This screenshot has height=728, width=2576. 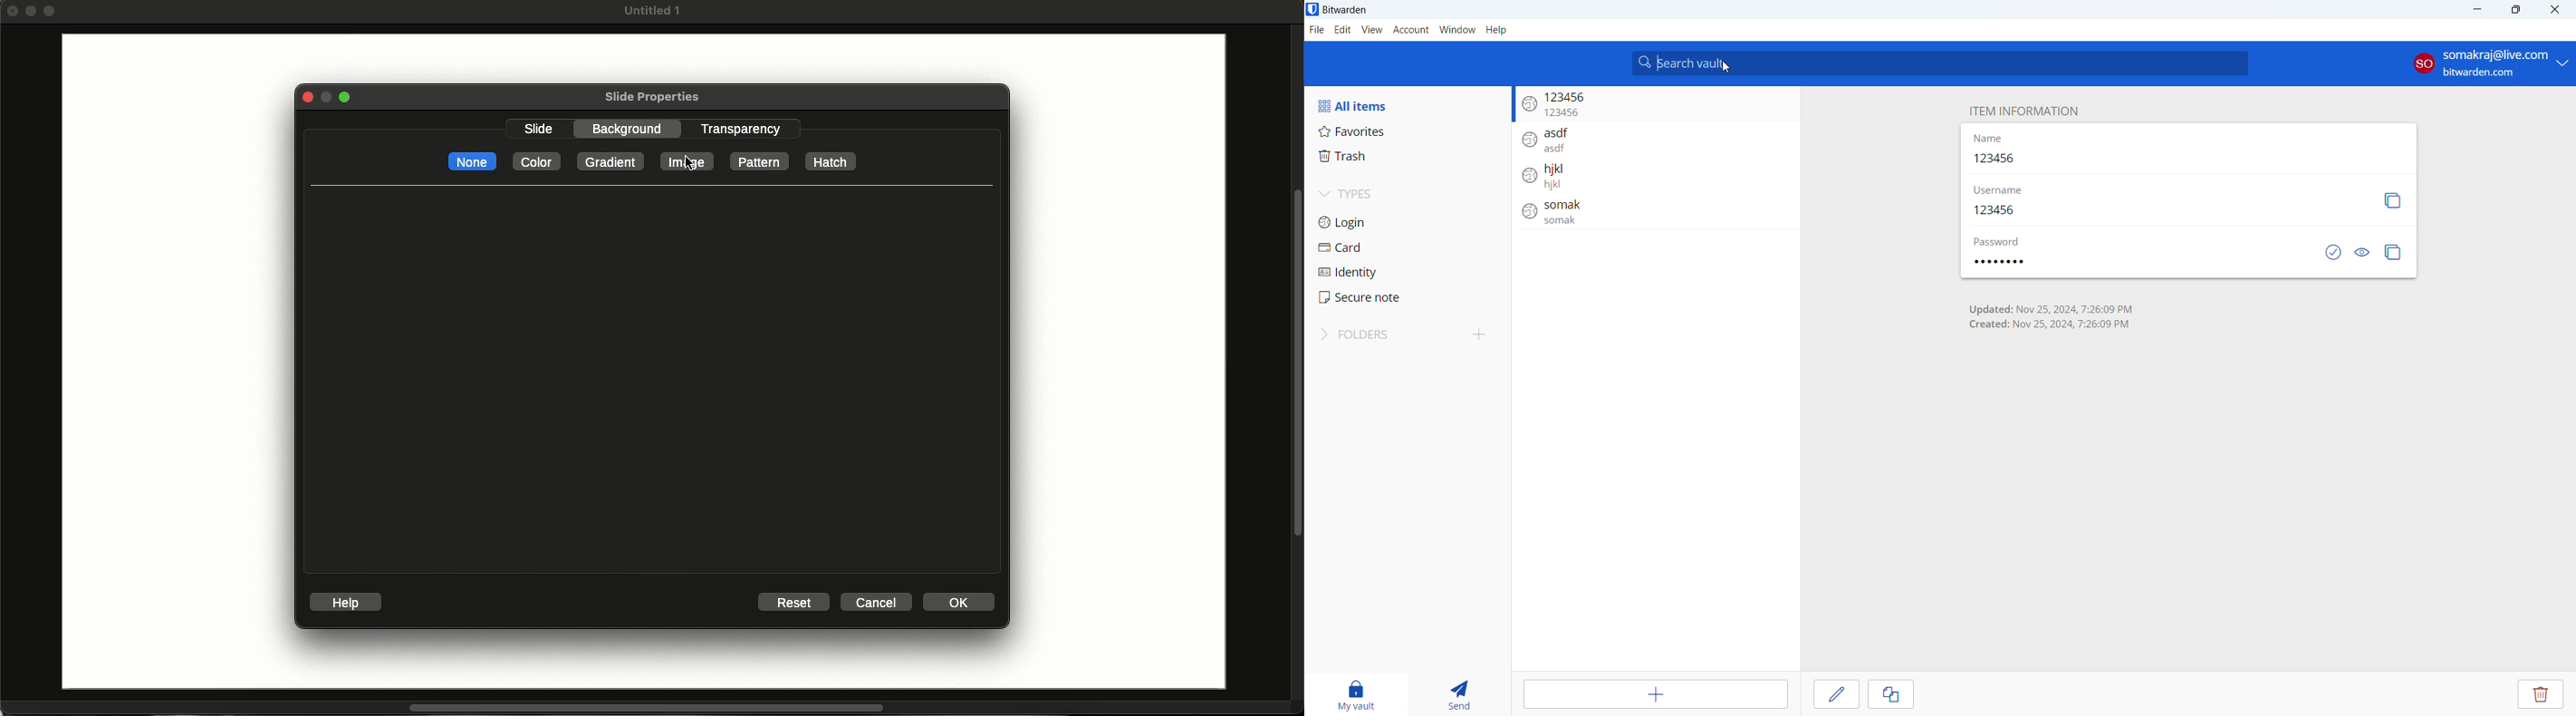 I want to click on add folder, so click(x=1481, y=335).